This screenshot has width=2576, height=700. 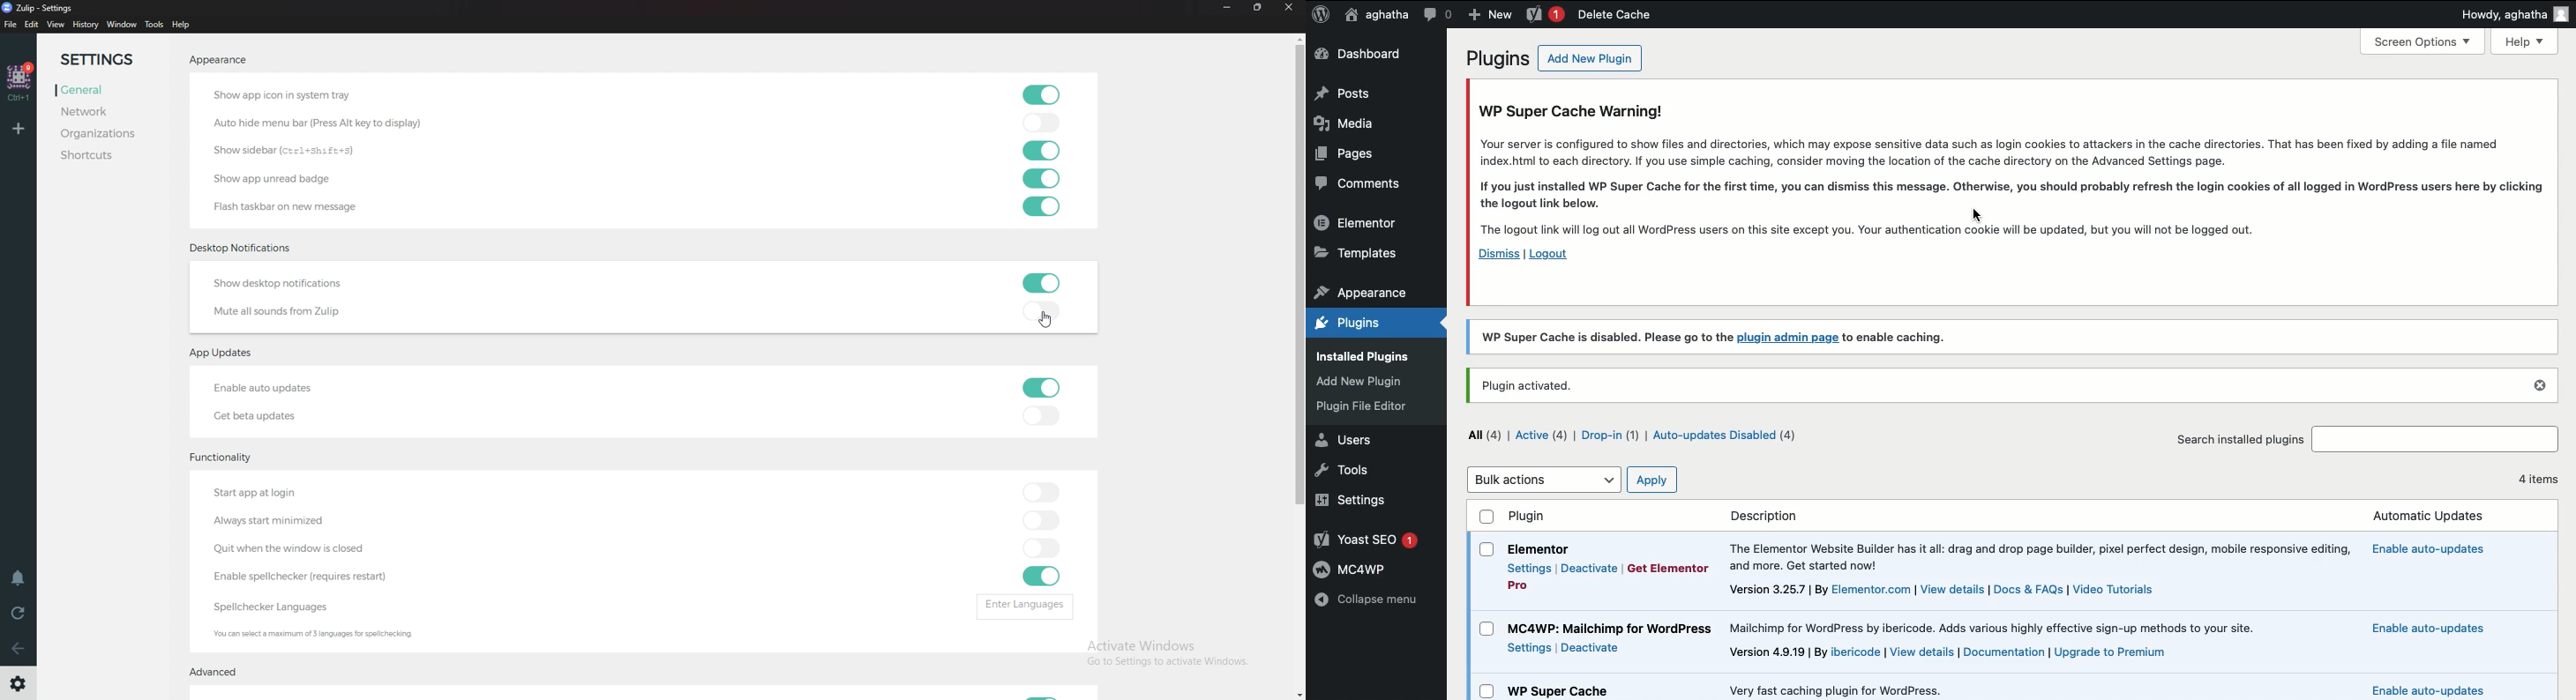 I want to click on show app on read badge, so click(x=277, y=179).